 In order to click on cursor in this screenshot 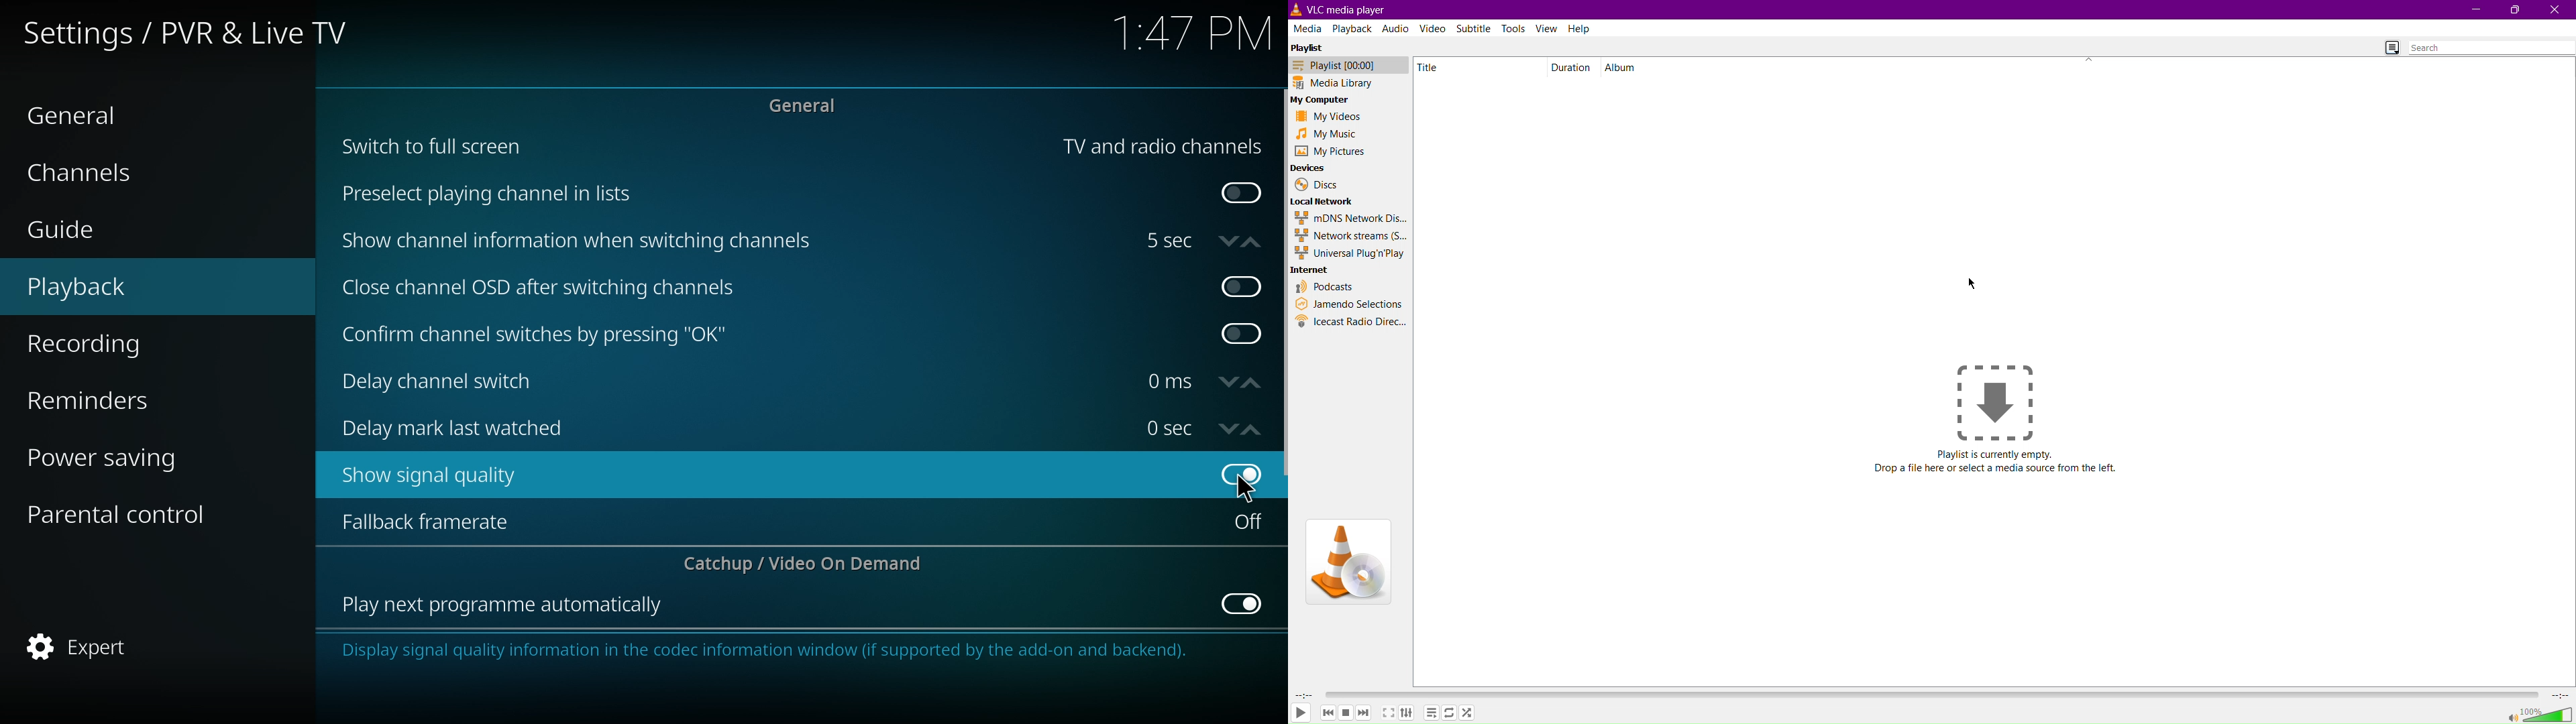, I will do `click(1246, 488)`.